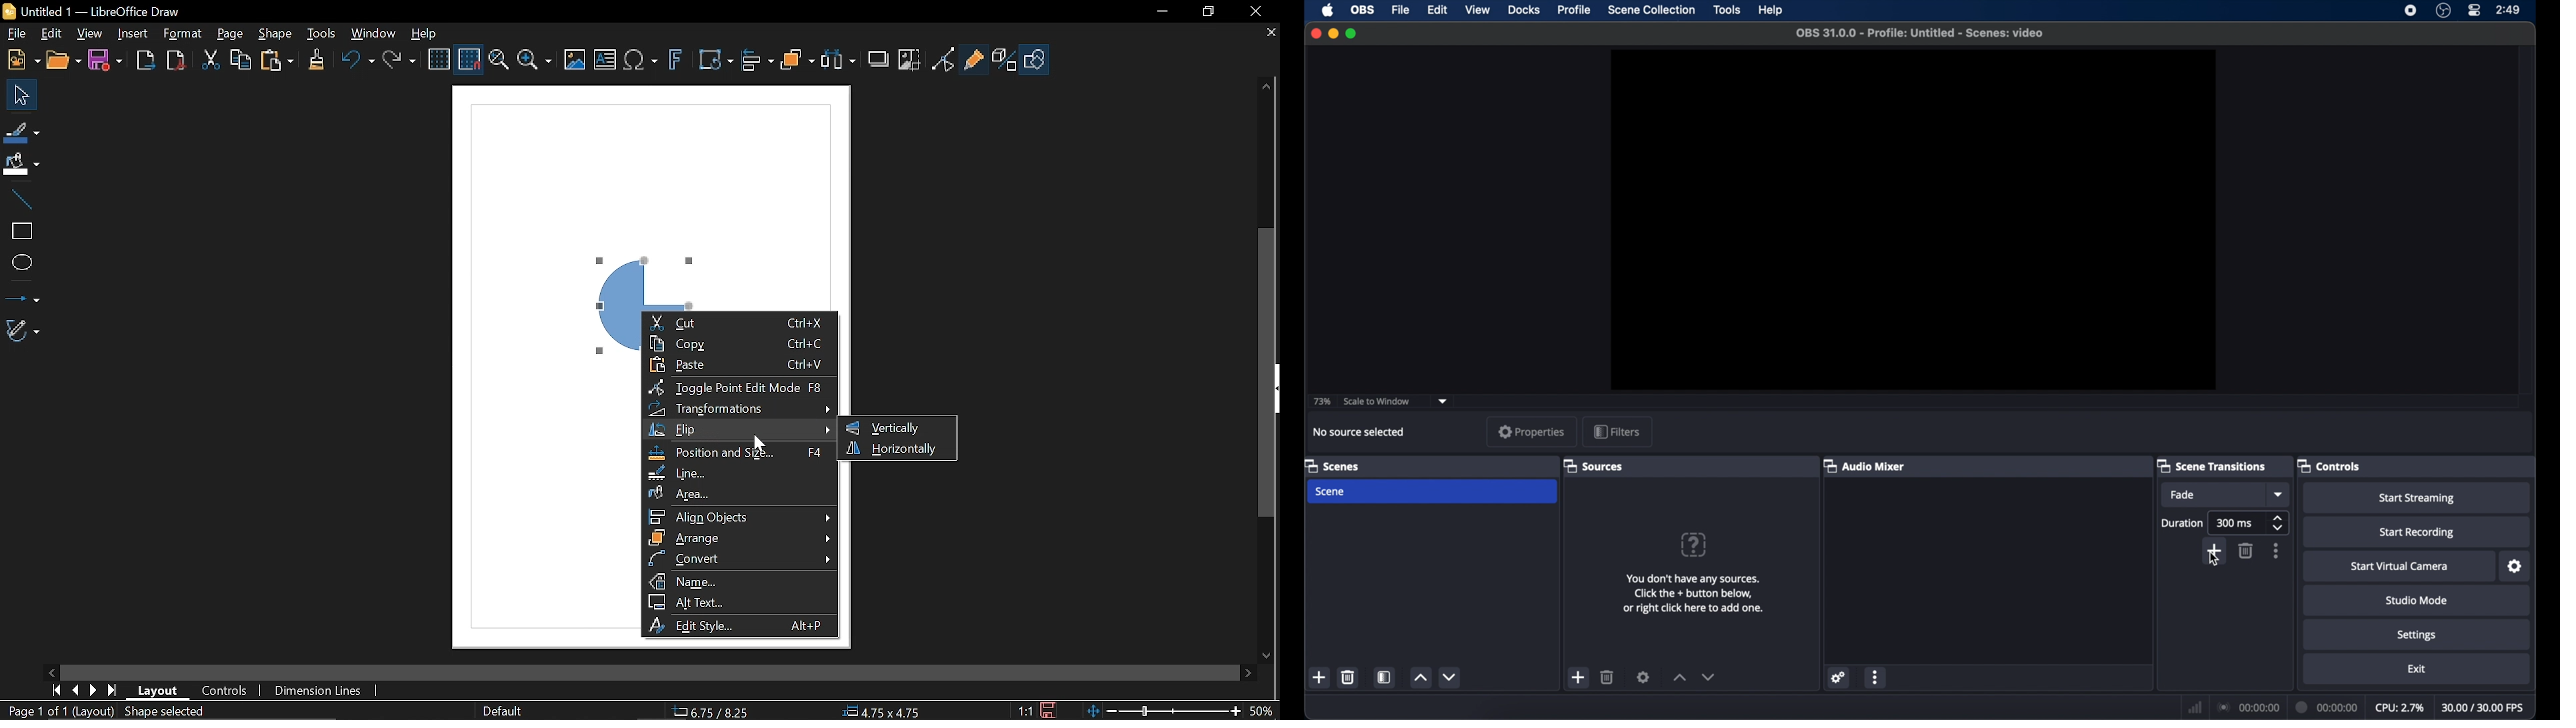 This screenshot has width=2576, height=728. I want to click on Insert equation, so click(641, 61).